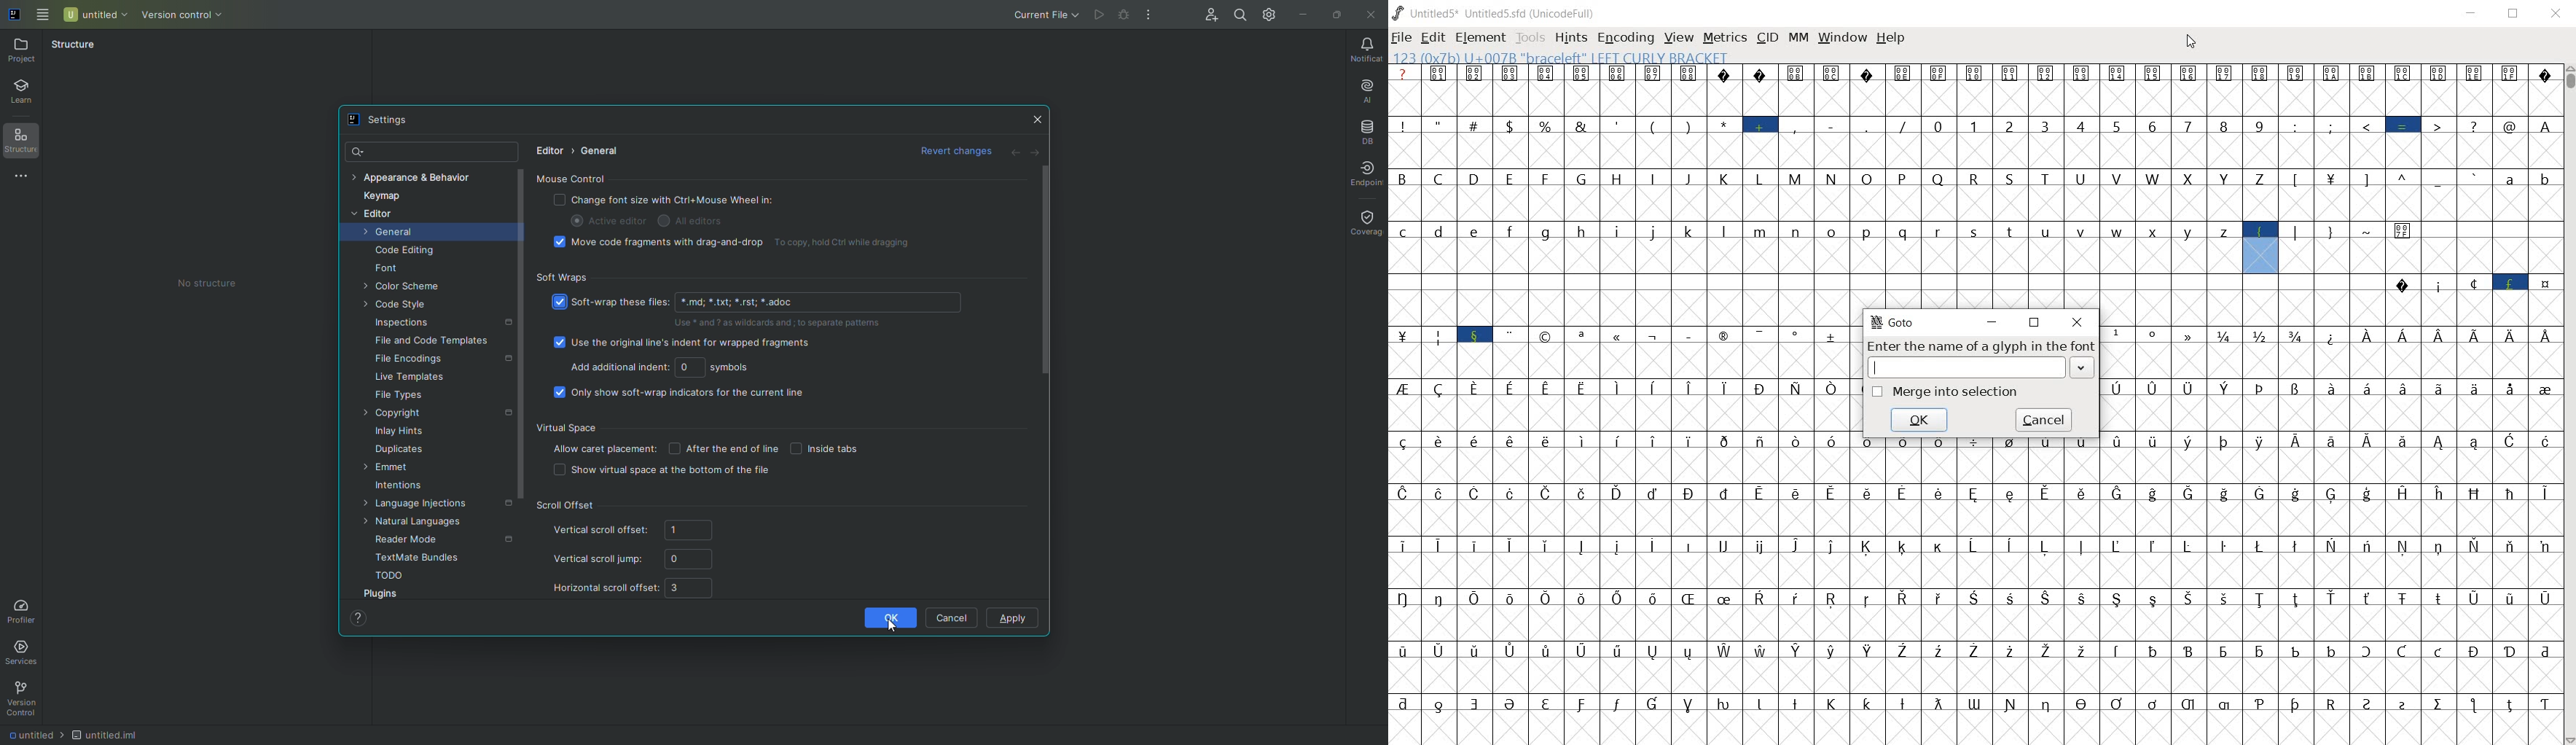 The image size is (2576, 756). What do you see at coordinates (1040, 154) in the screenshot?
I see `Next` at bounding box center [1040, 154].